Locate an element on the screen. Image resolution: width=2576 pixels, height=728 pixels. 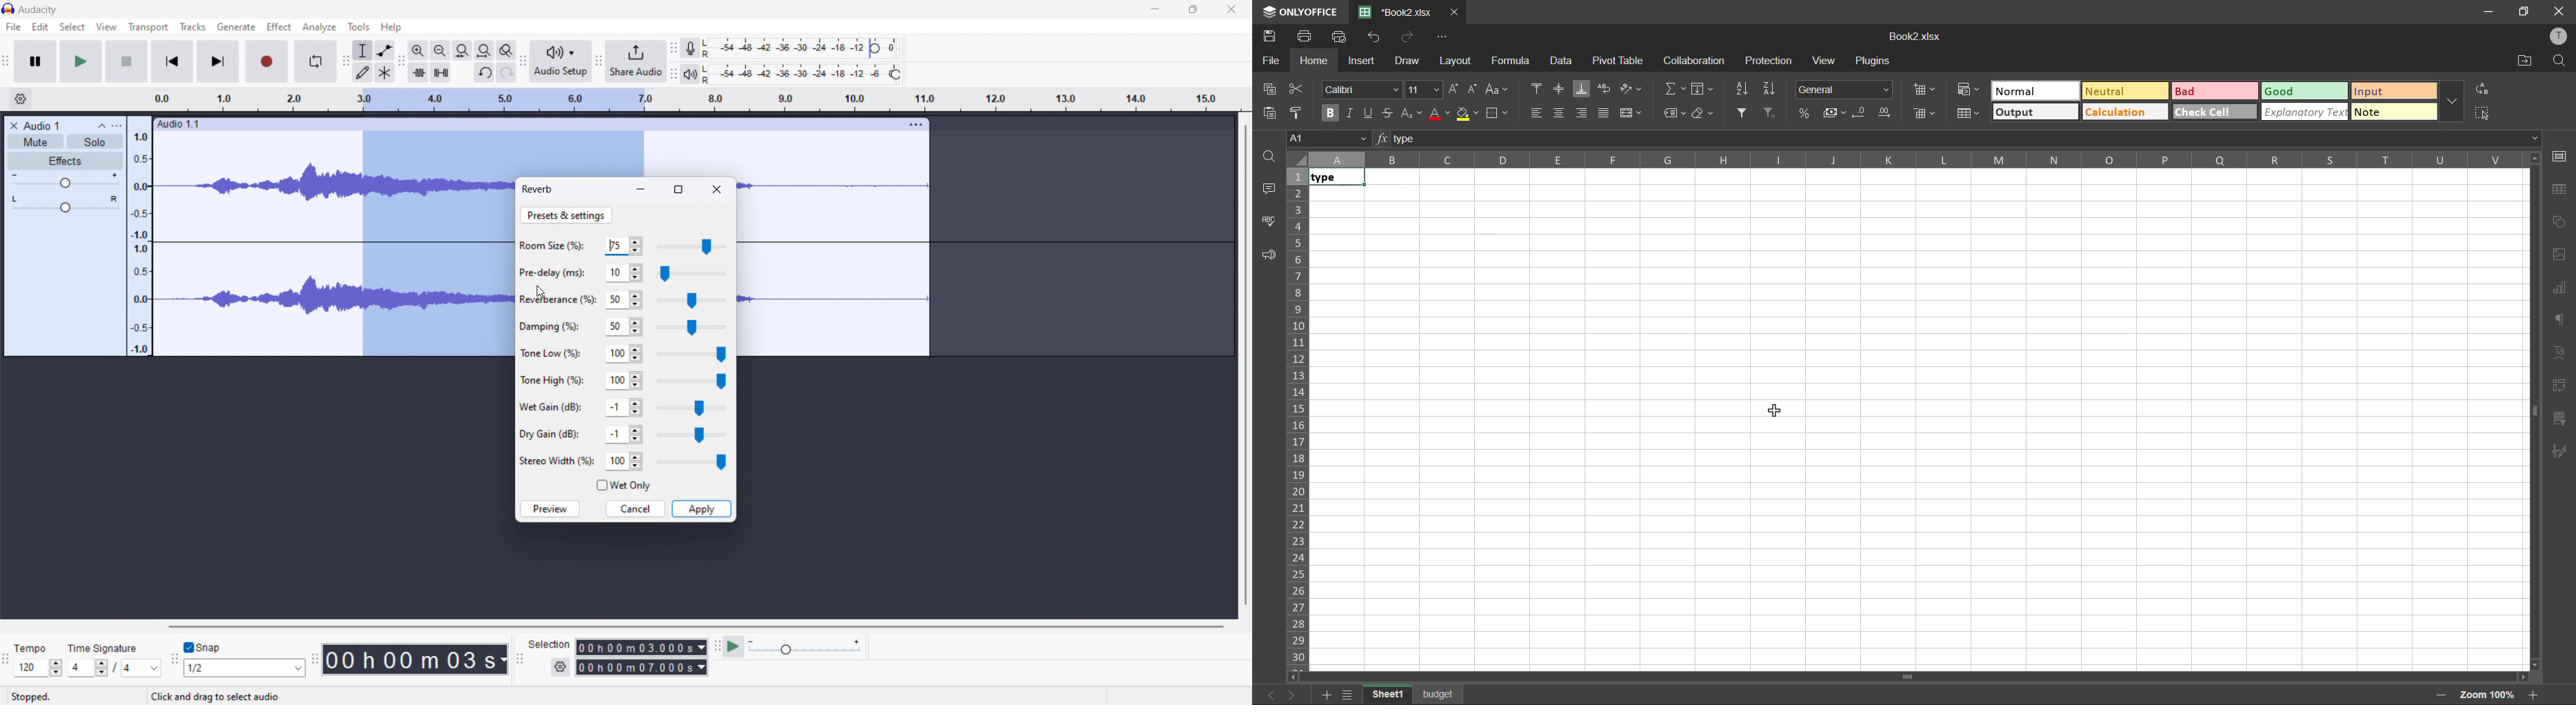
help is located at coordinates (390, 27).